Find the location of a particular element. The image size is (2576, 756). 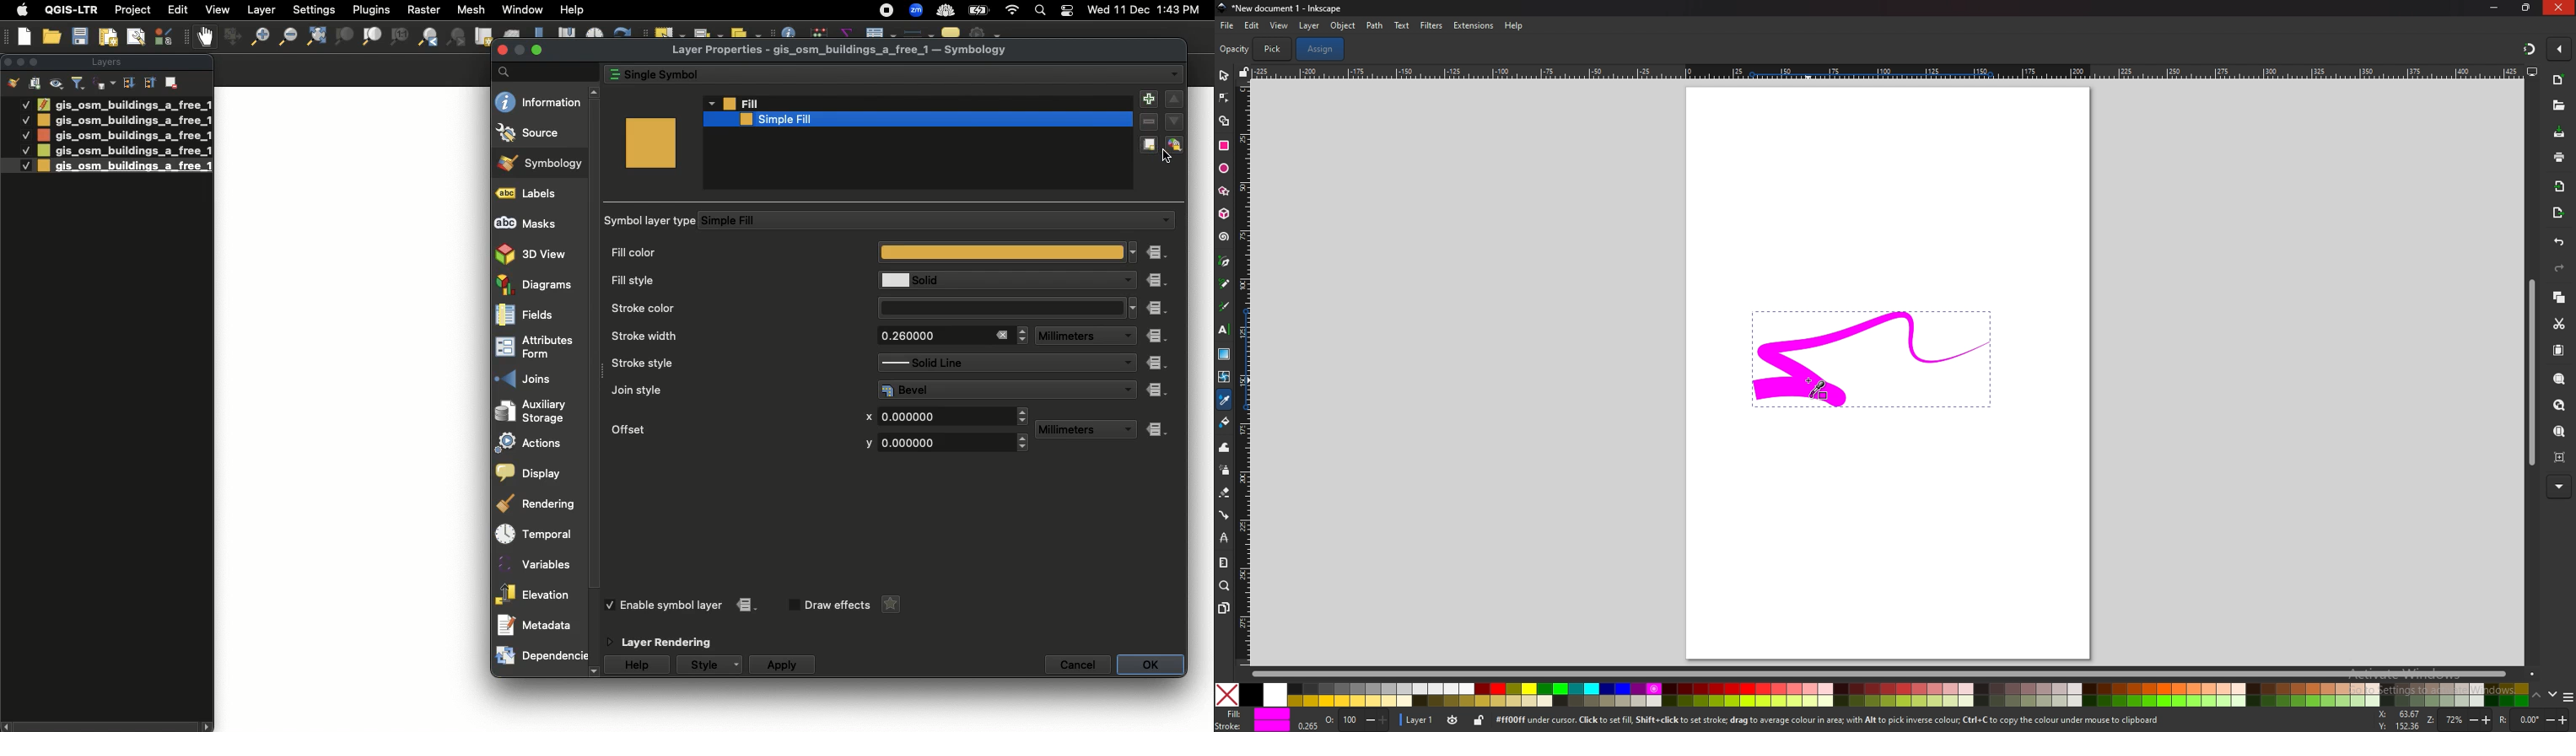

 is located at coordinates (948, 12).